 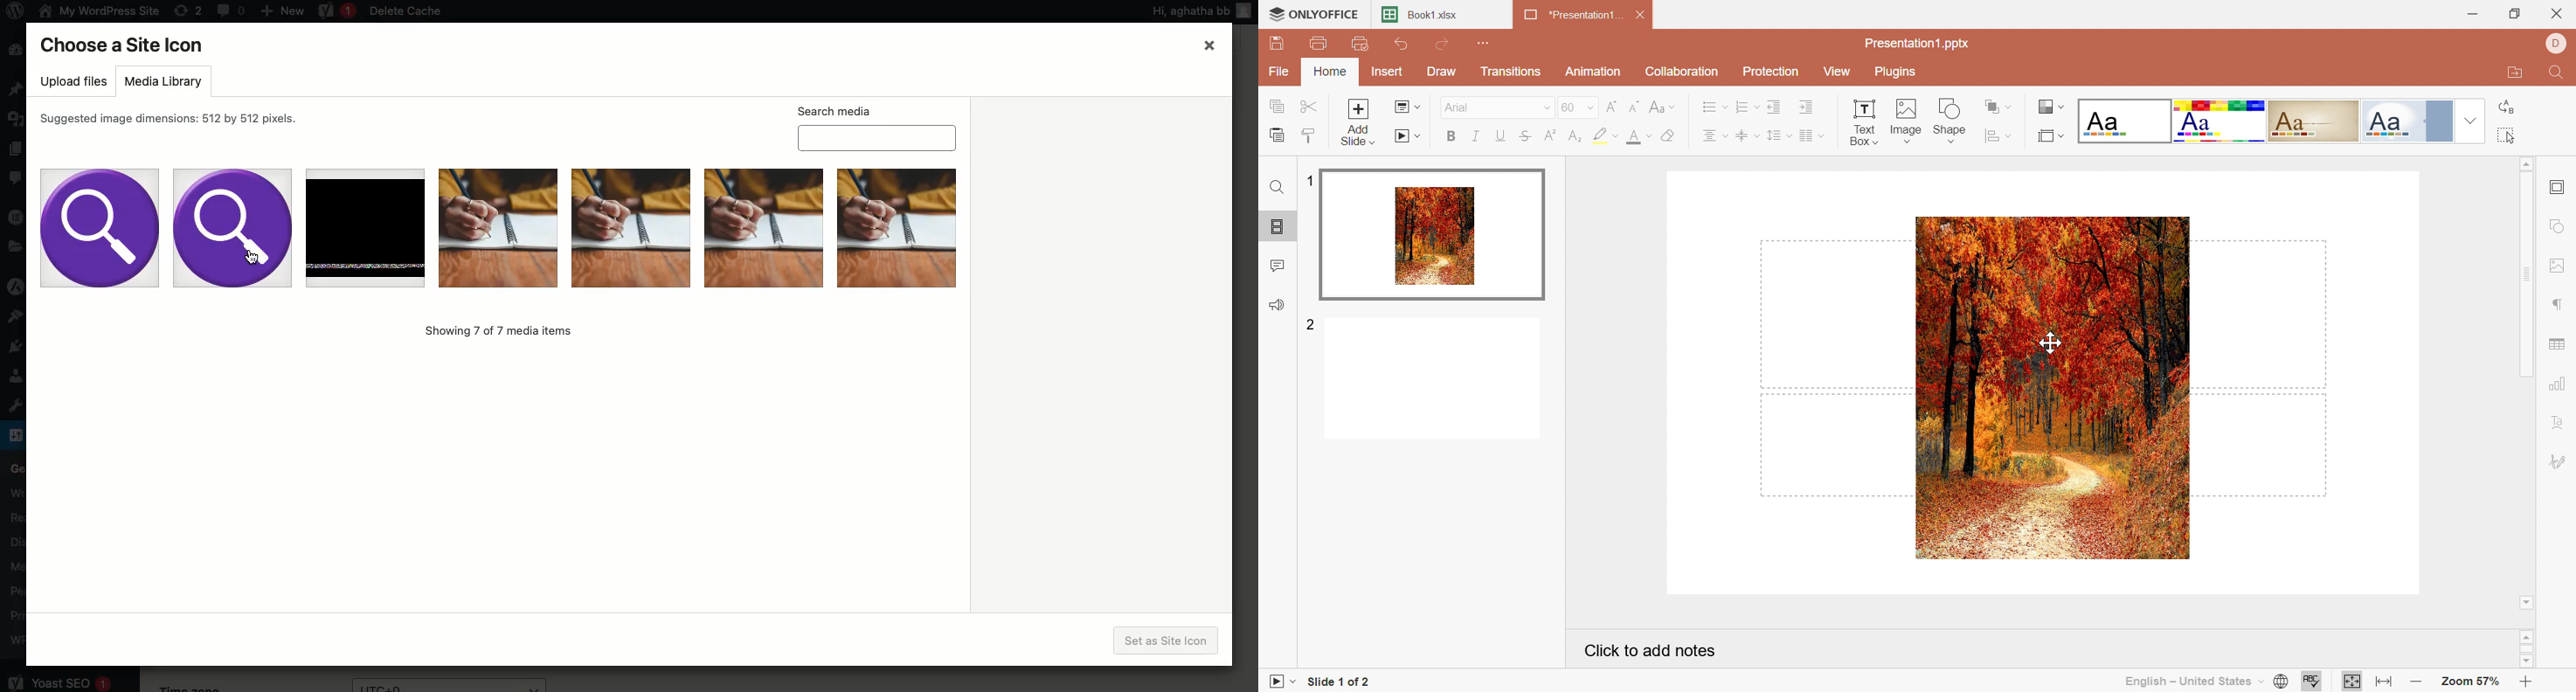 What do you see at coordinates (1169, 640) in the screenshot?
I see `Set as site icon` at bounding box center [1169, 640].